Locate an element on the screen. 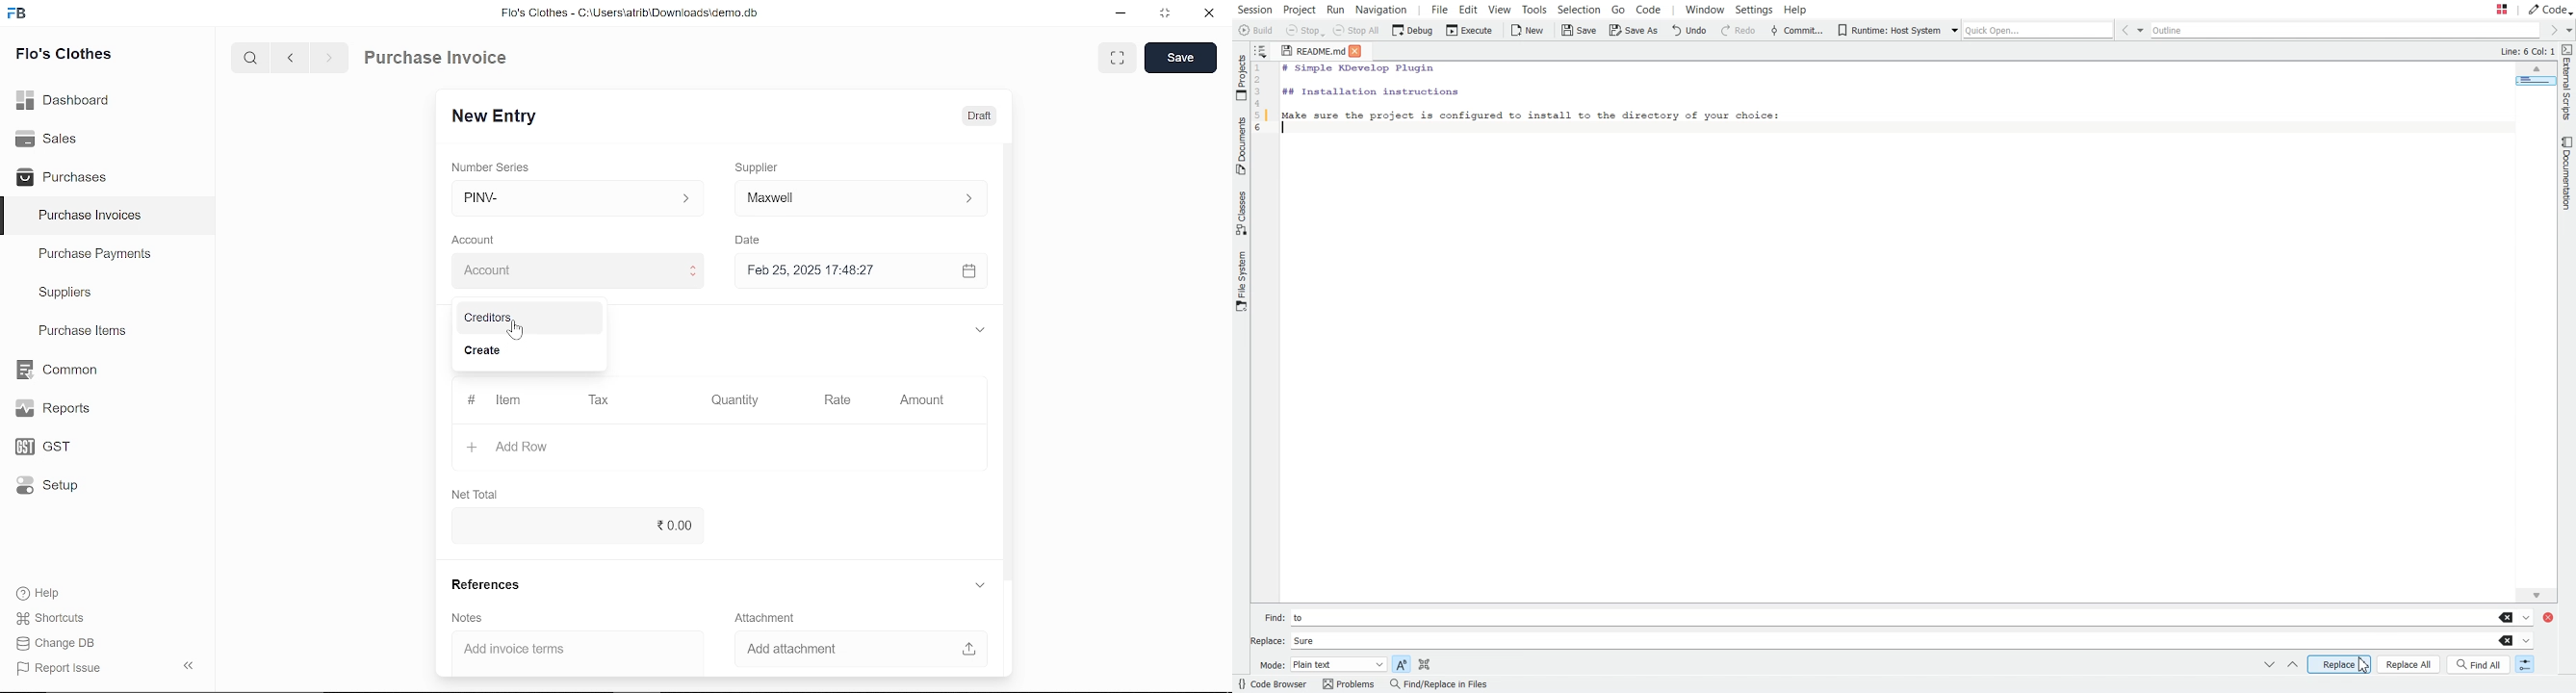  + Add Row is located at coordinates (502, 446).